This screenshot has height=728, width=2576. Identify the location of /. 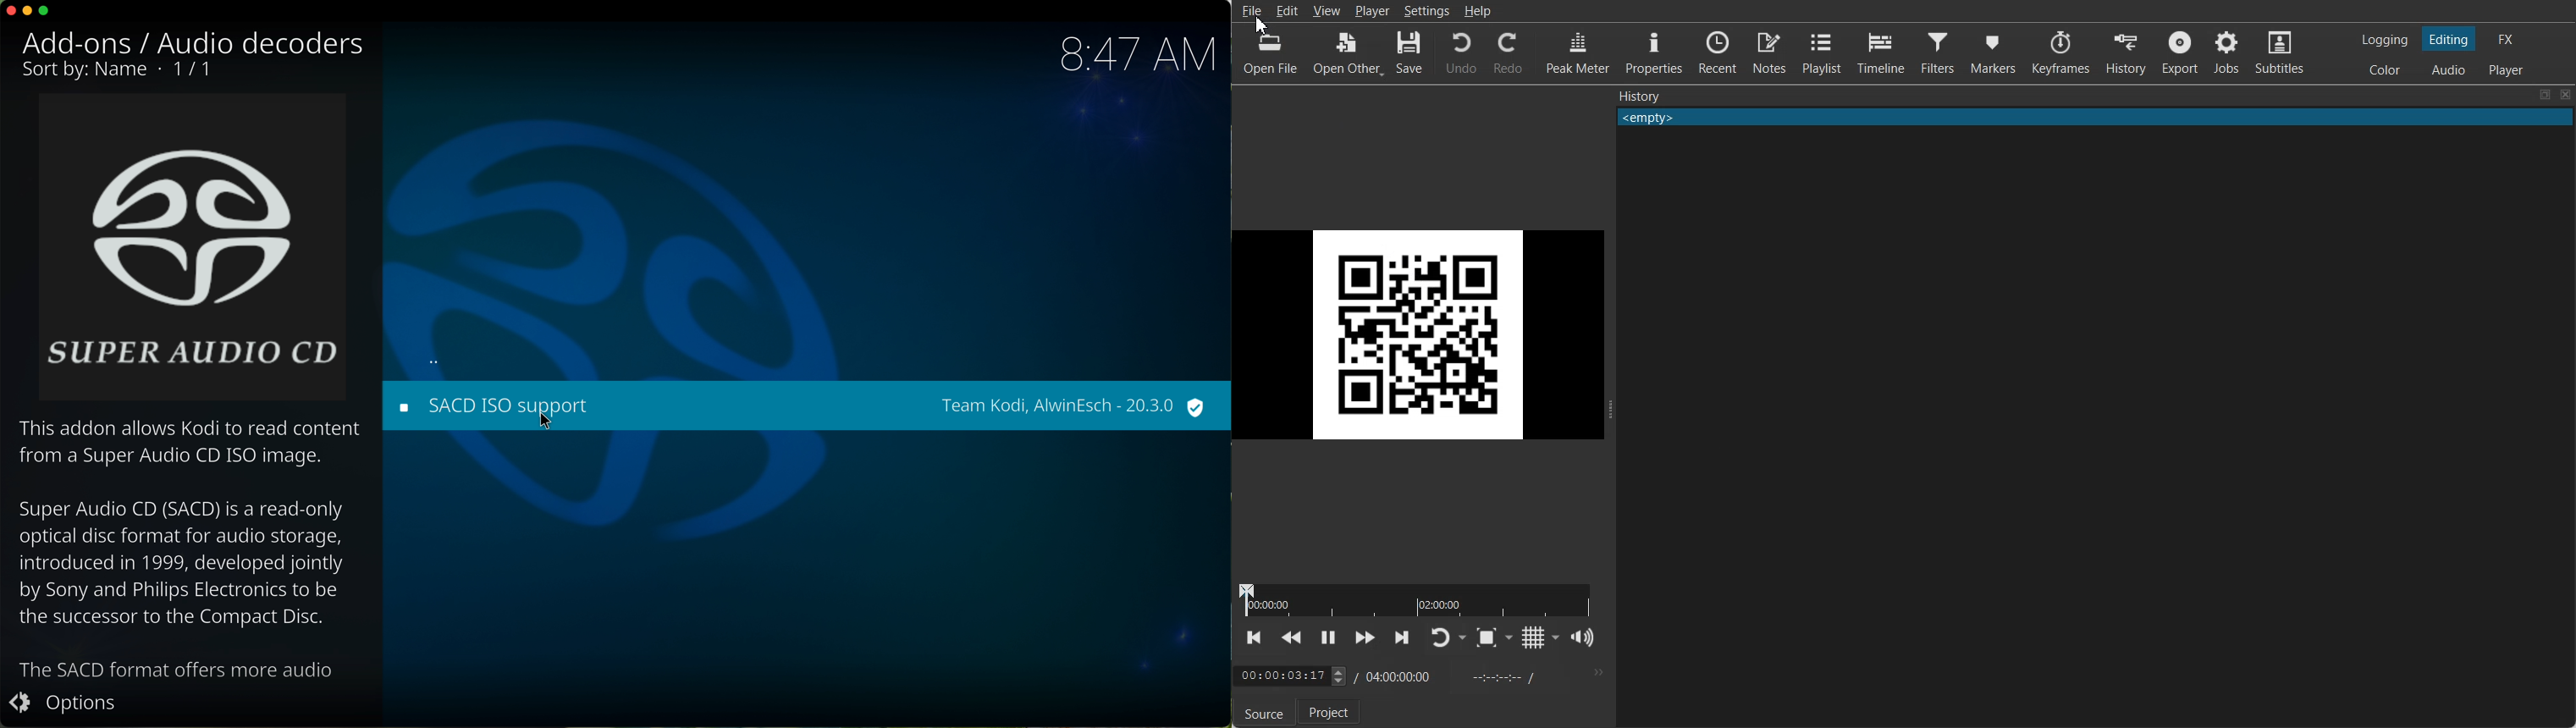
(1354, 678).